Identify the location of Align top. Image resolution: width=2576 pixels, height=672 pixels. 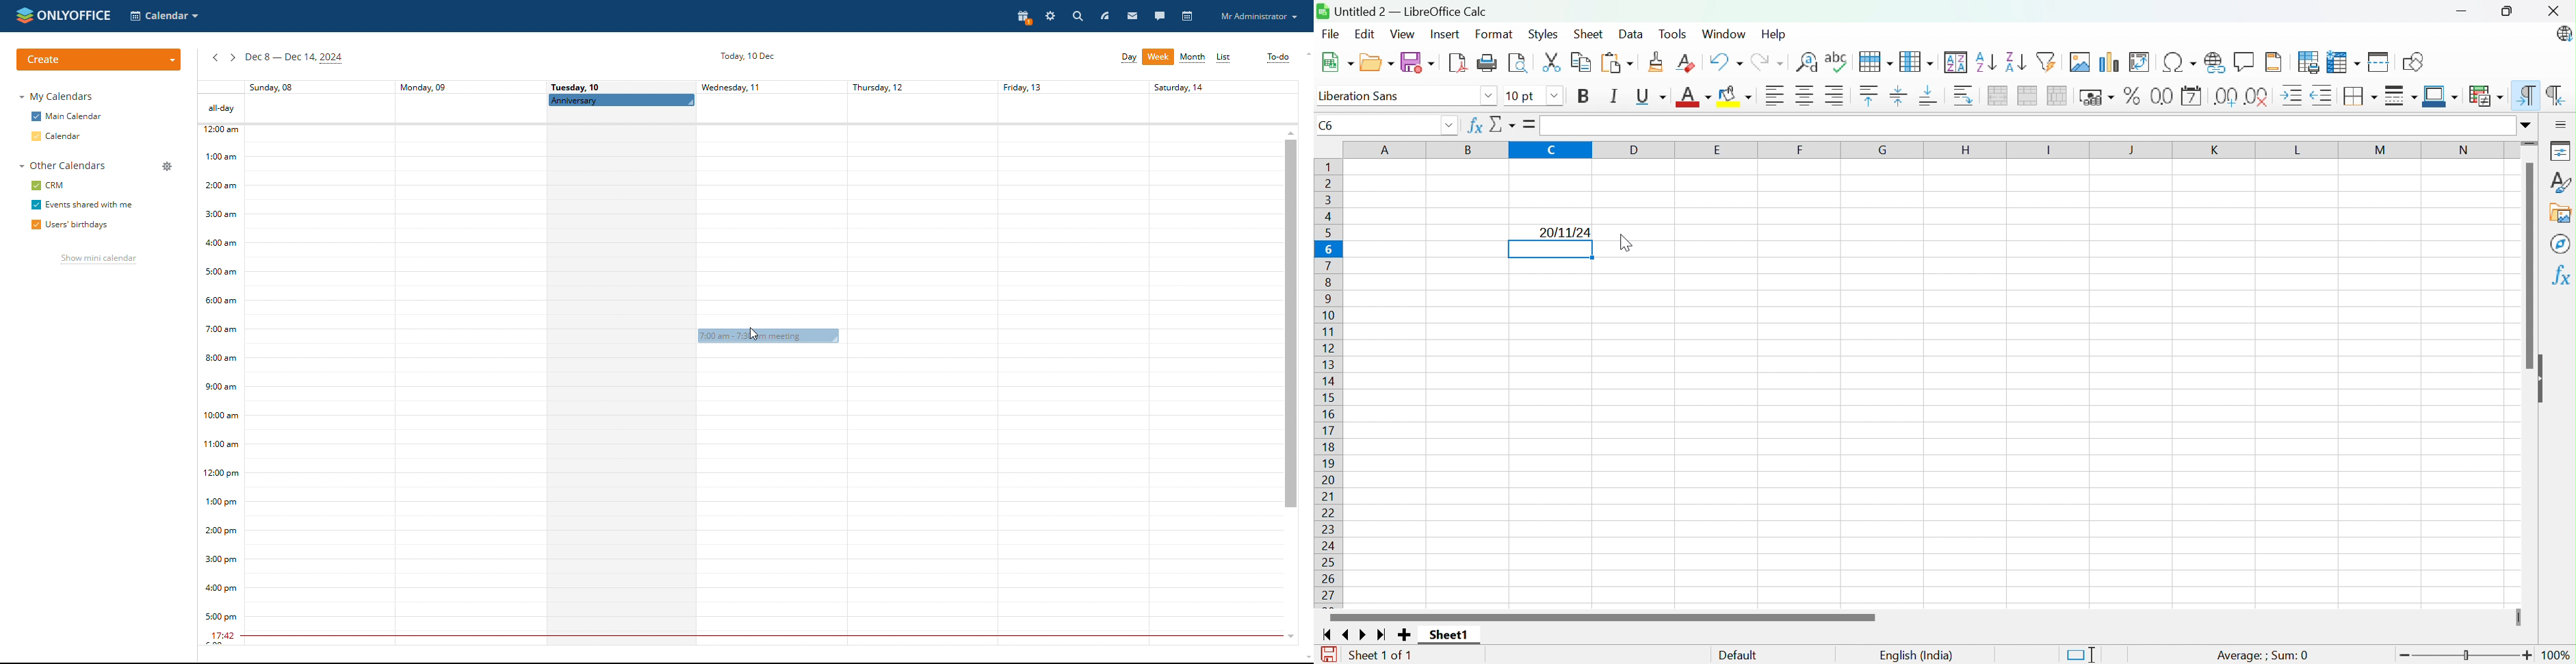
(1869, 96).